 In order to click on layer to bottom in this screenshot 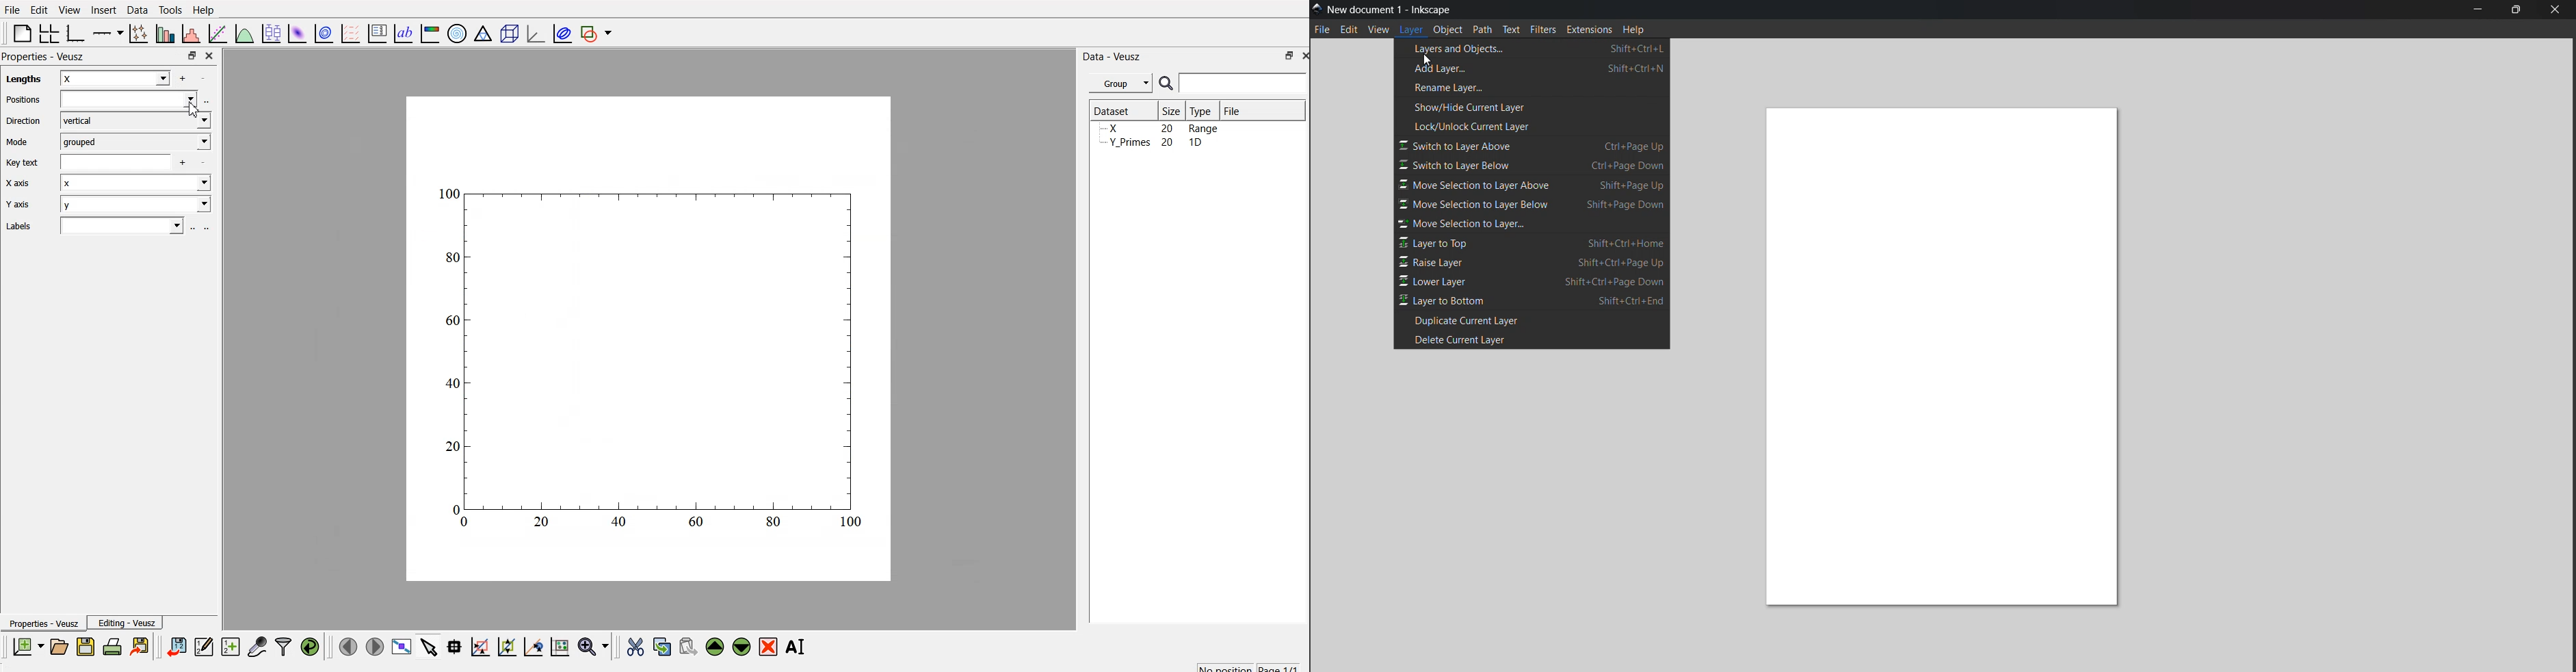, I will do `click(1535, 298)`.